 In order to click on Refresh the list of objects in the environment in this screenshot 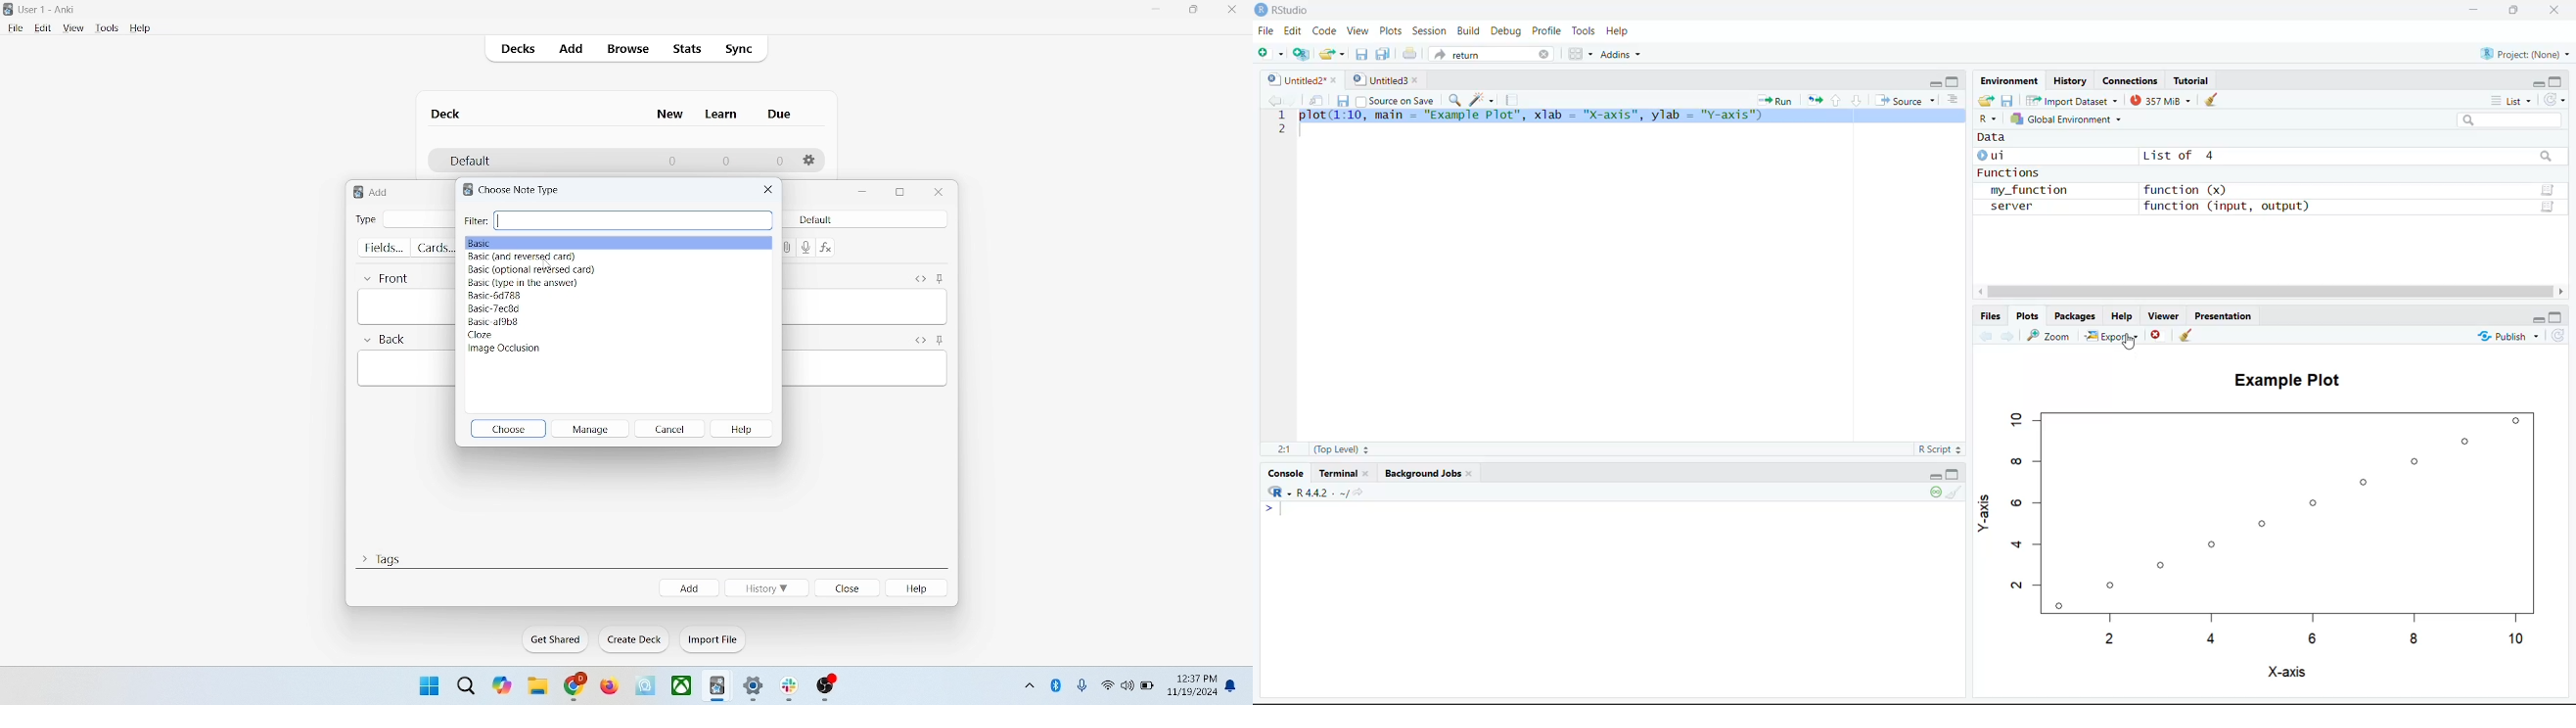, I will do `click(2556, 99)`.